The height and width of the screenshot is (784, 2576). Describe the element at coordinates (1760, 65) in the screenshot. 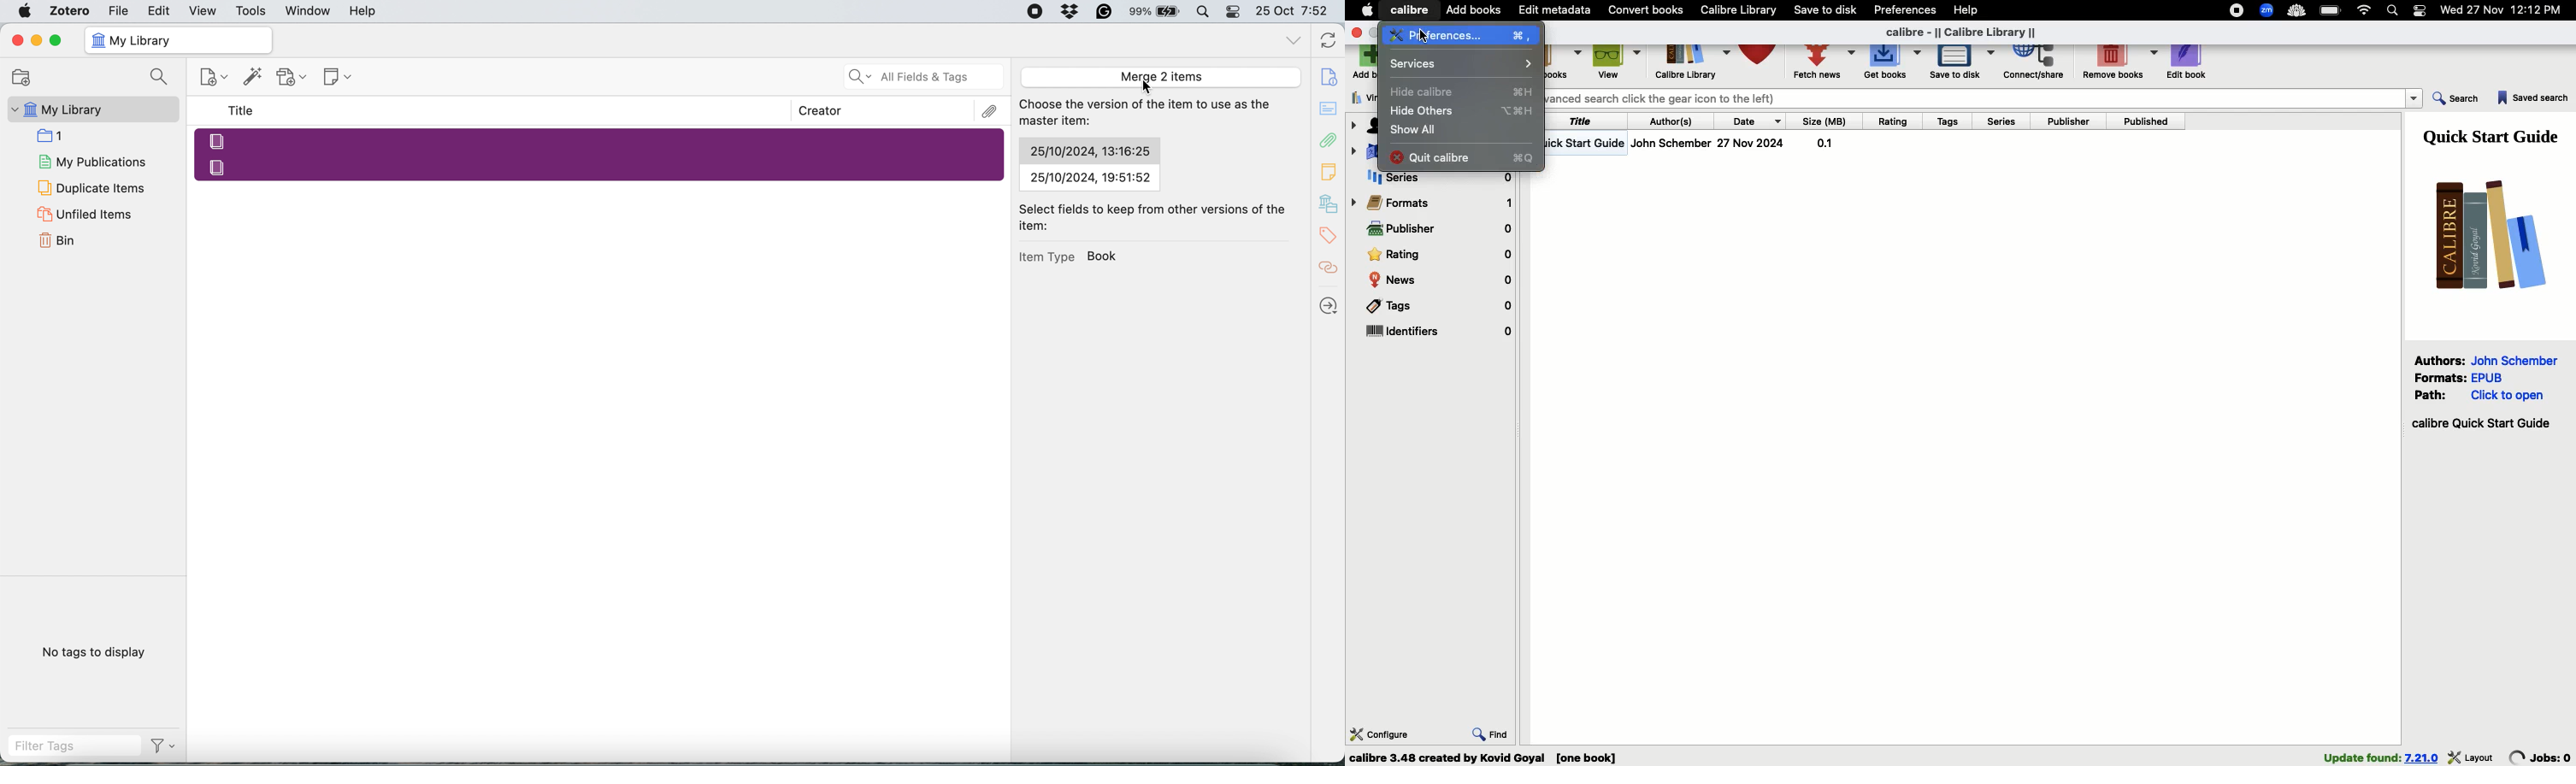

I see `Library` at that location.